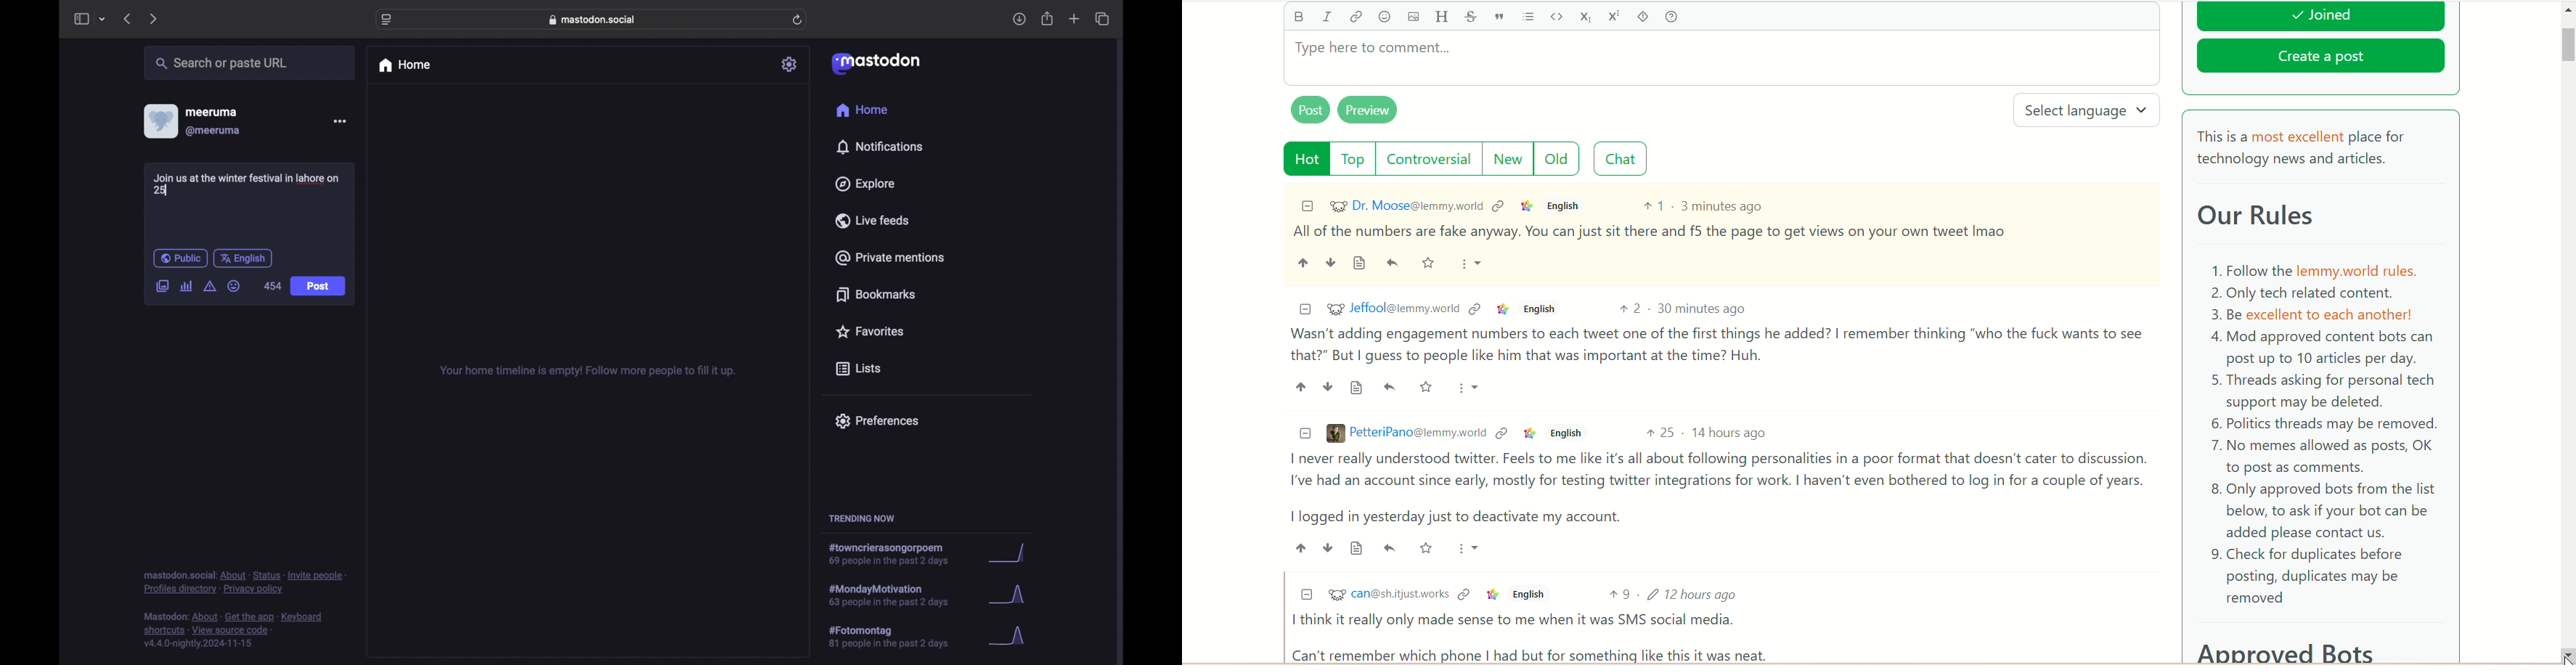  Describe the element at coordinates (186, 286) in the screenshot. I see `add  poll` at that location.